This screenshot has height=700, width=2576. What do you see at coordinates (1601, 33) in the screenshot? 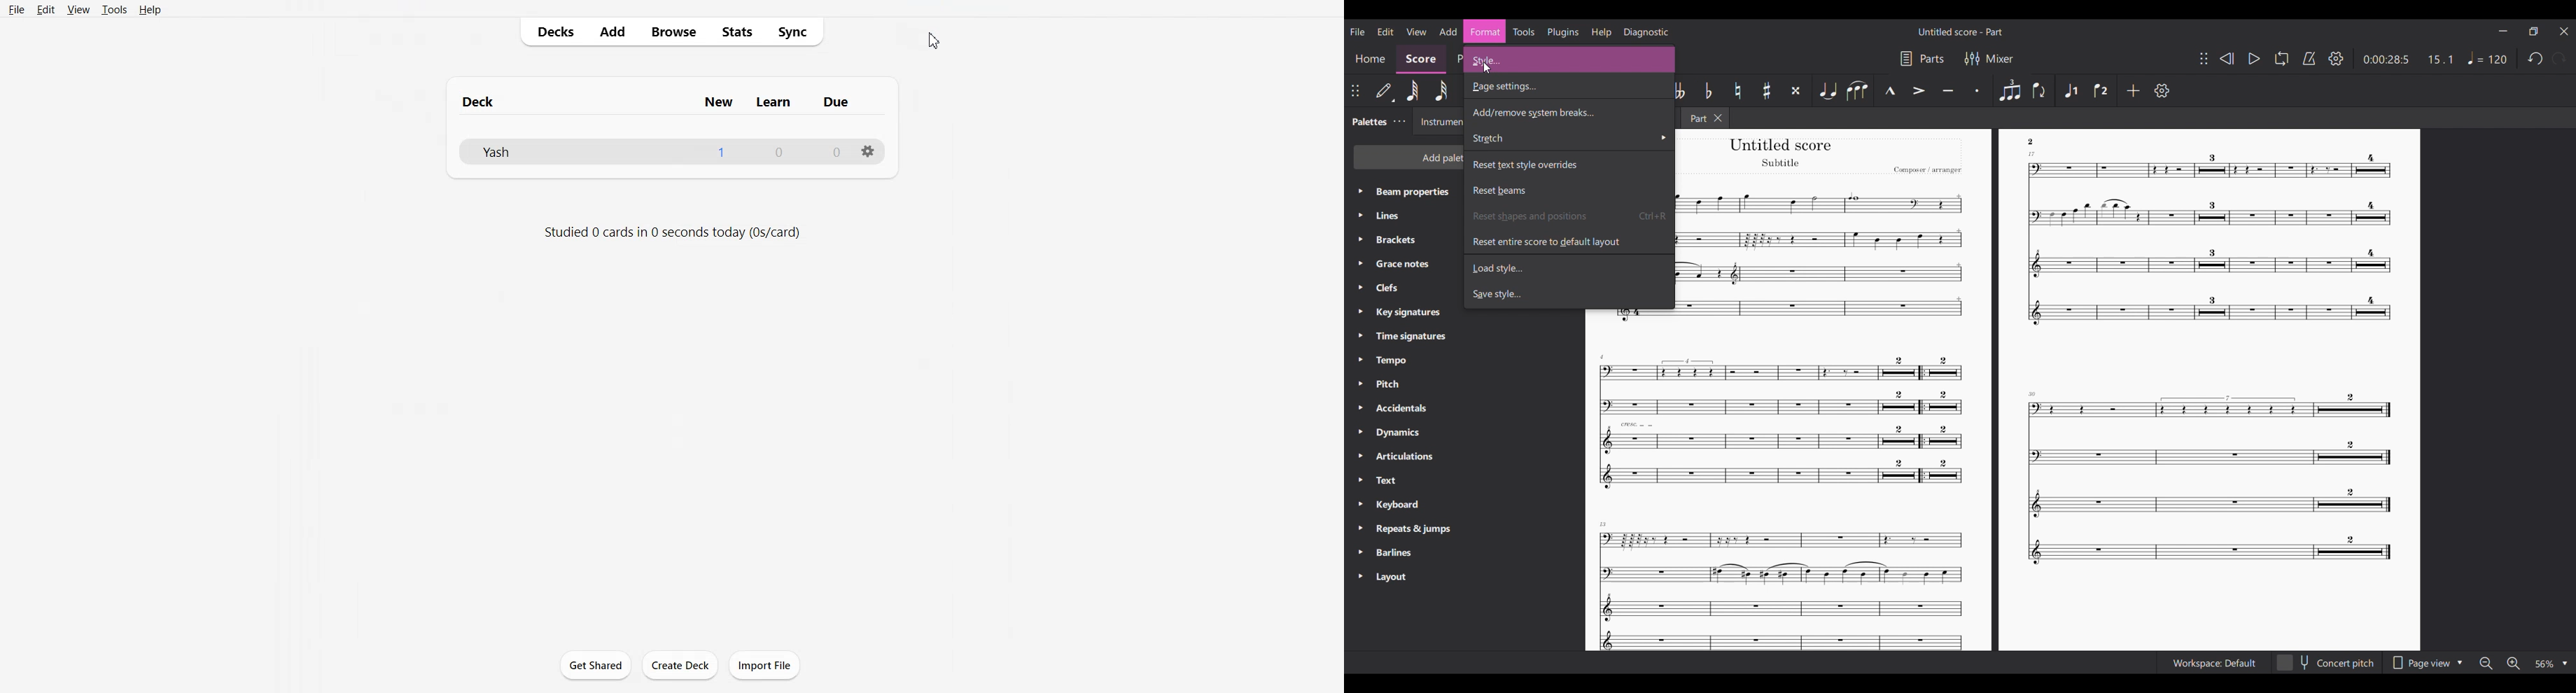
I see `Help menu` at bounding box center [1601, 33].